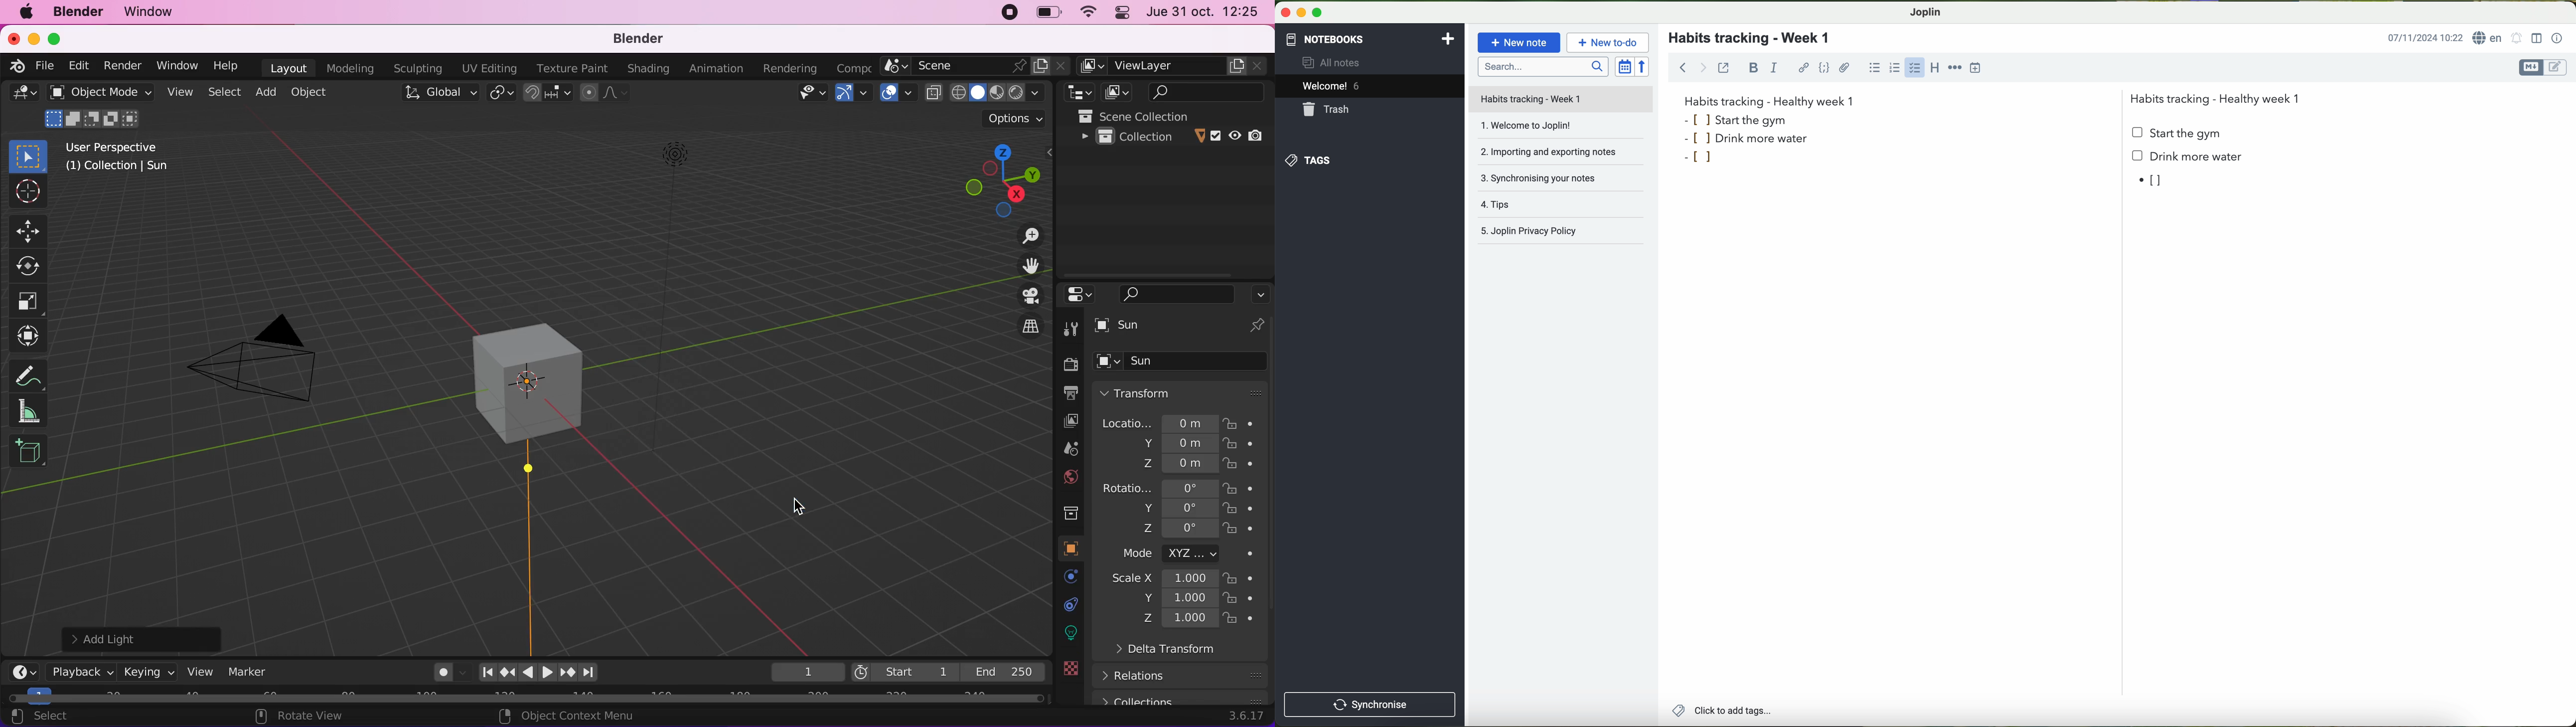 This screenshot has width=2576, height=728. Describe the element at coordinates (1706, 158) in the screenshot. I see `bullet point` at that location.